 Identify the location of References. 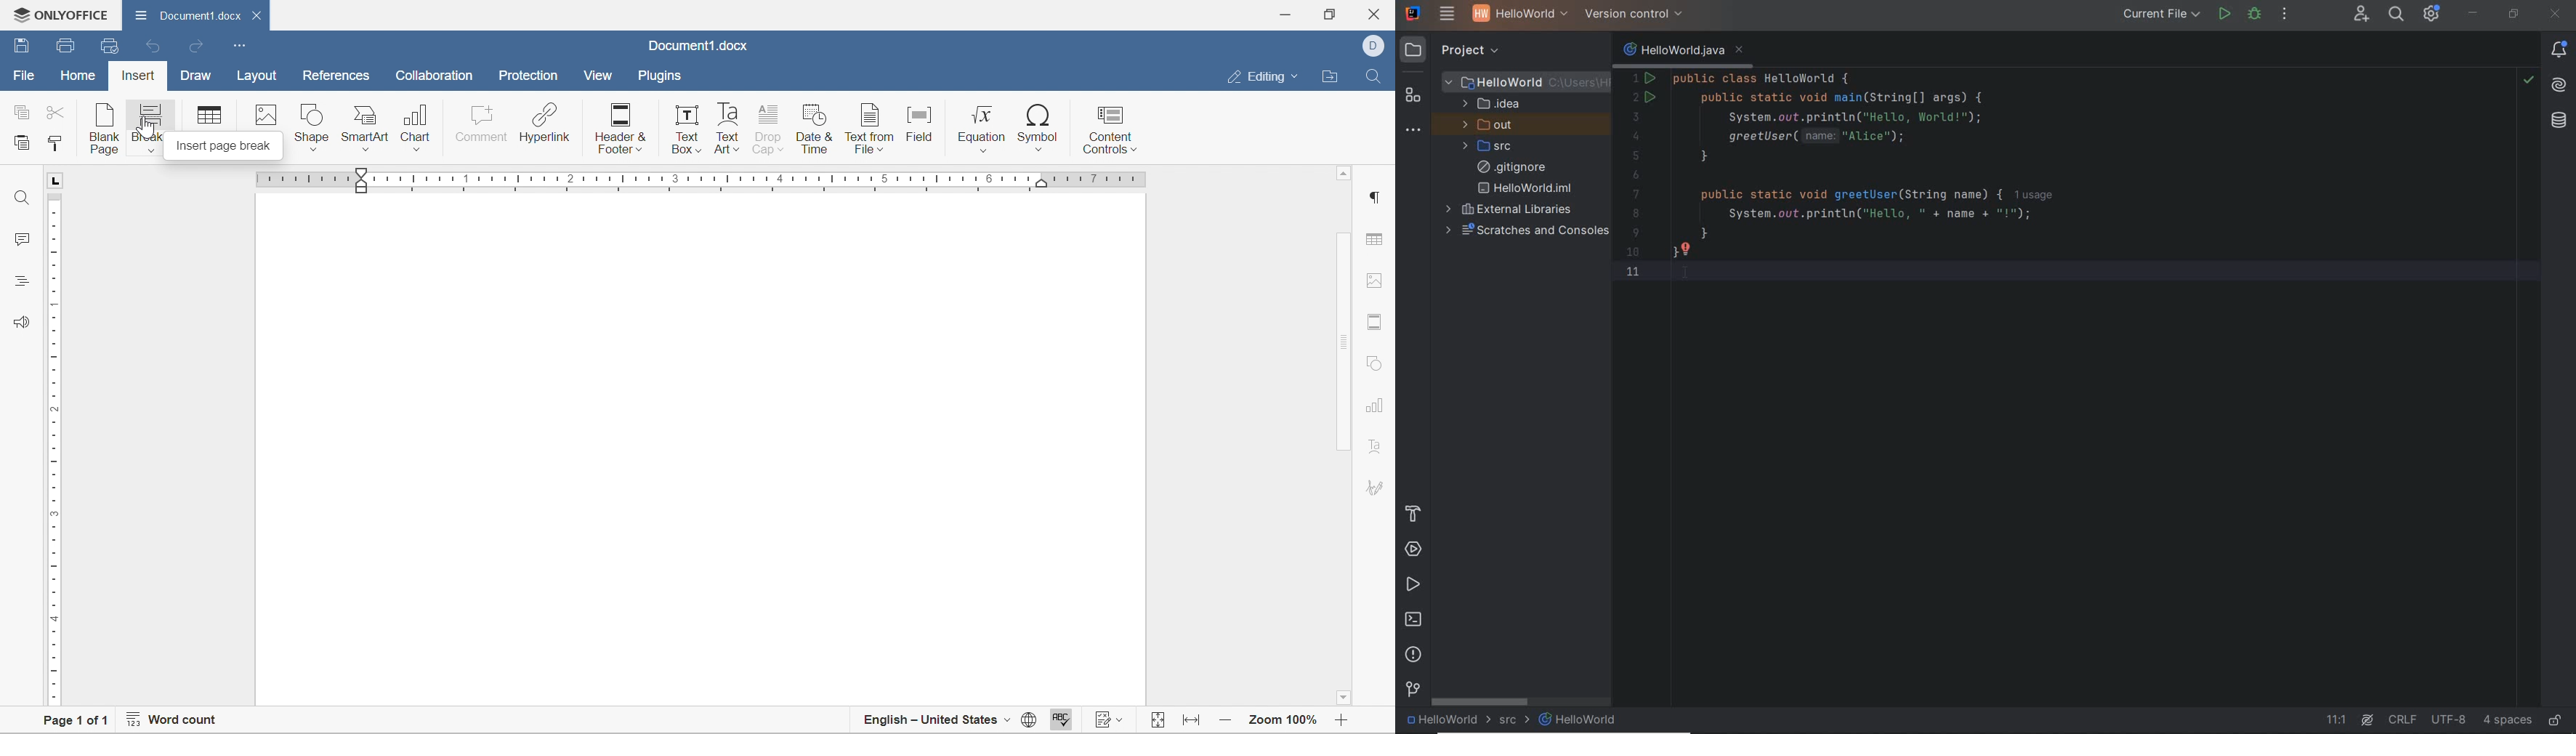
(334, 77).